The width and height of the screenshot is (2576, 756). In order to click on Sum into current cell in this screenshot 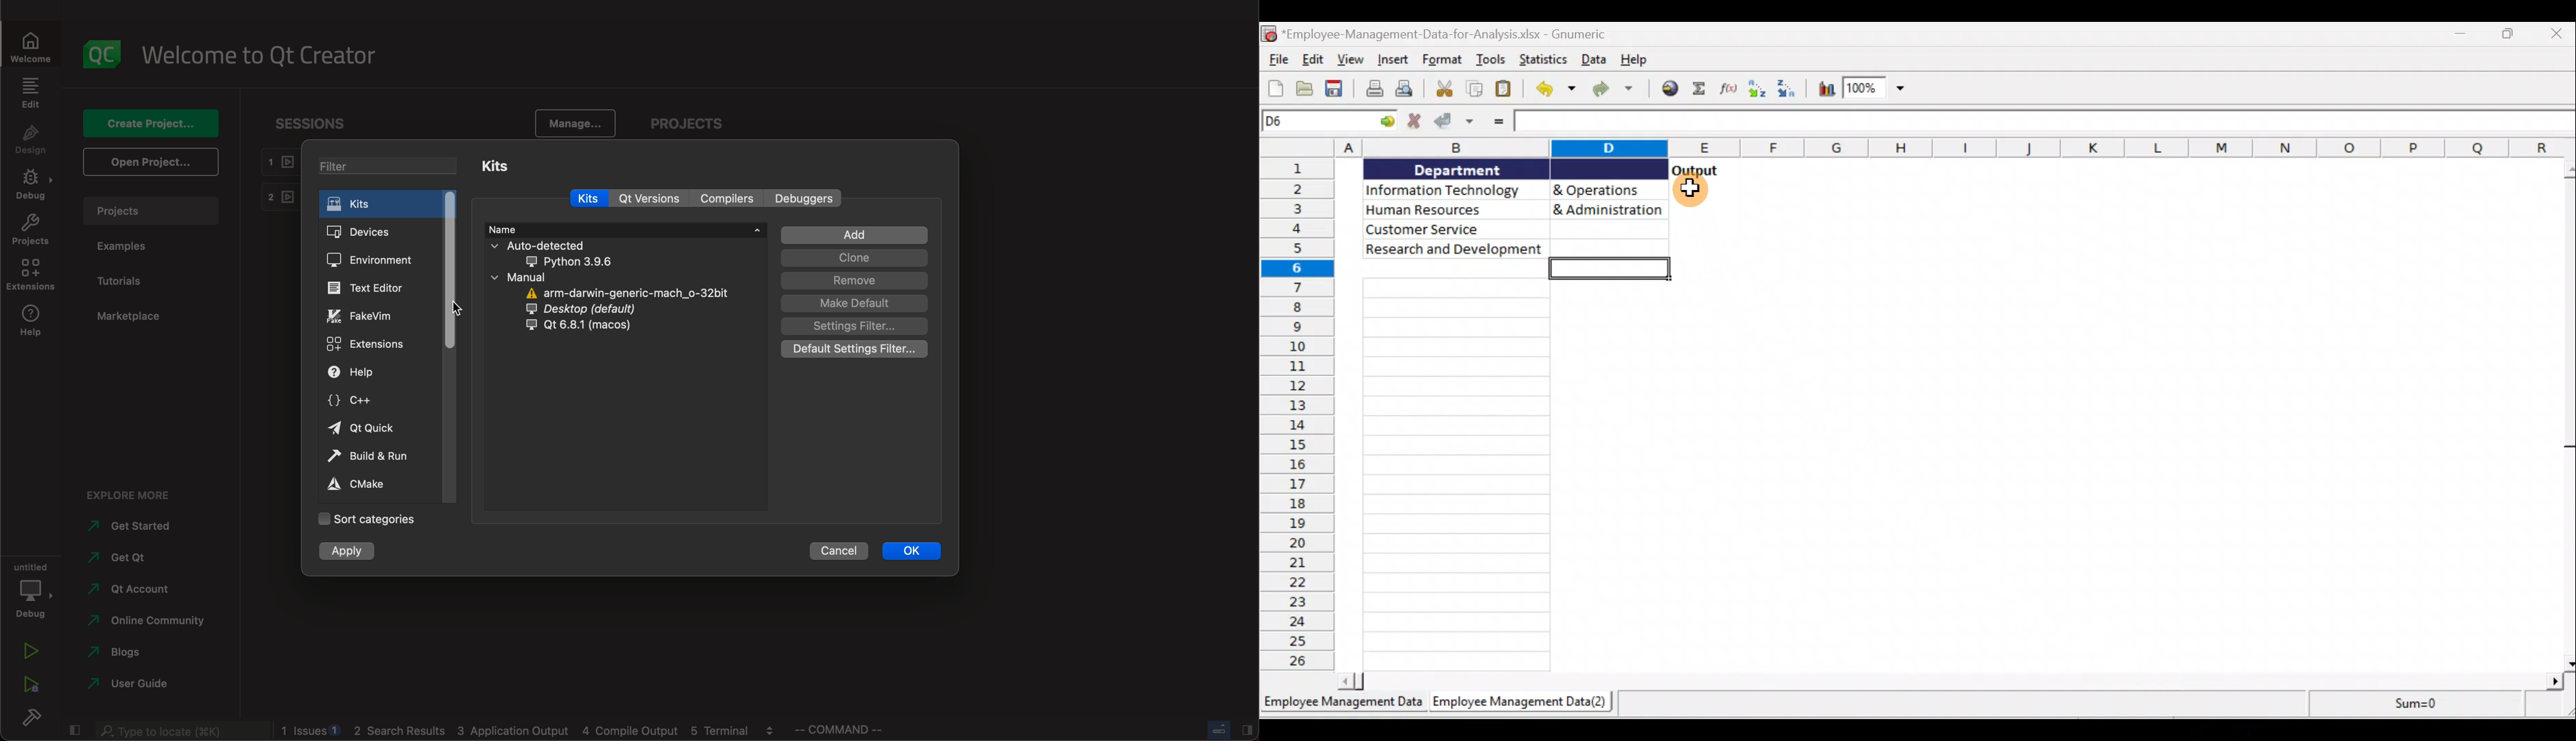, I will do `click(1699, 87)`.